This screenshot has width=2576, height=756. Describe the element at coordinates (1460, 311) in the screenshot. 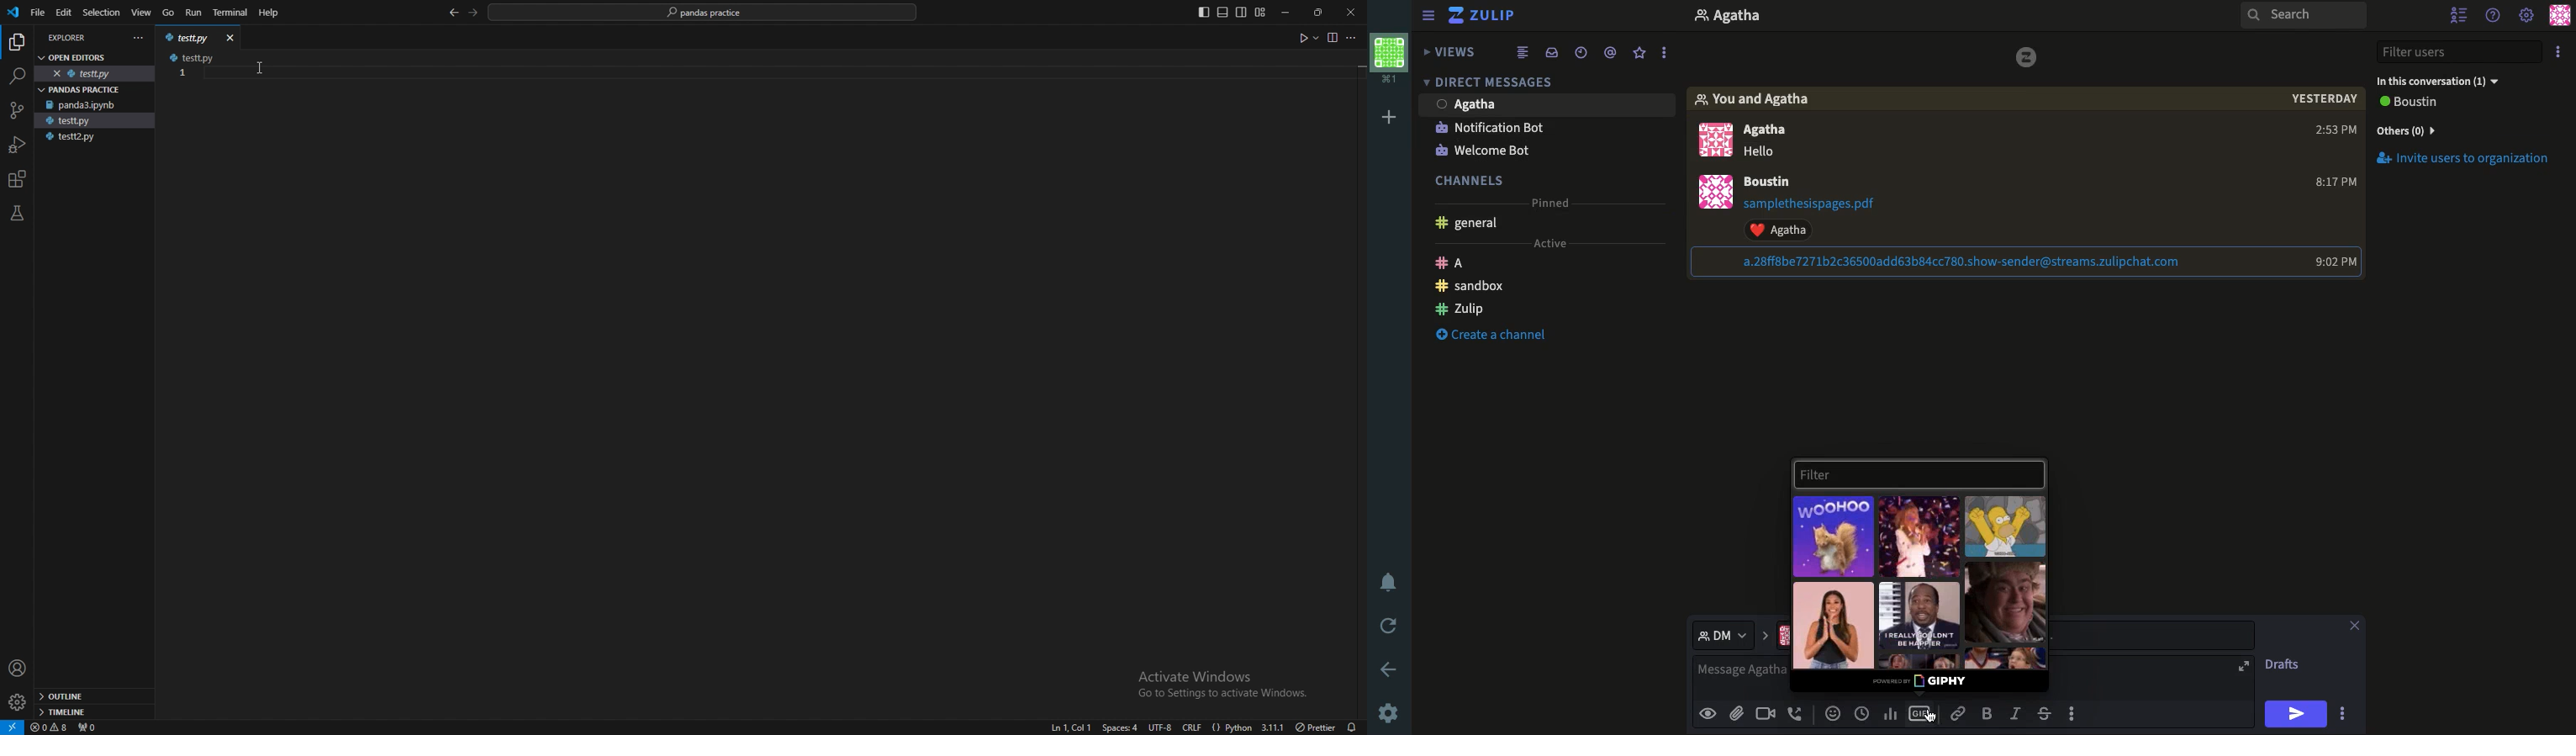

I see `Zulip` at that location.